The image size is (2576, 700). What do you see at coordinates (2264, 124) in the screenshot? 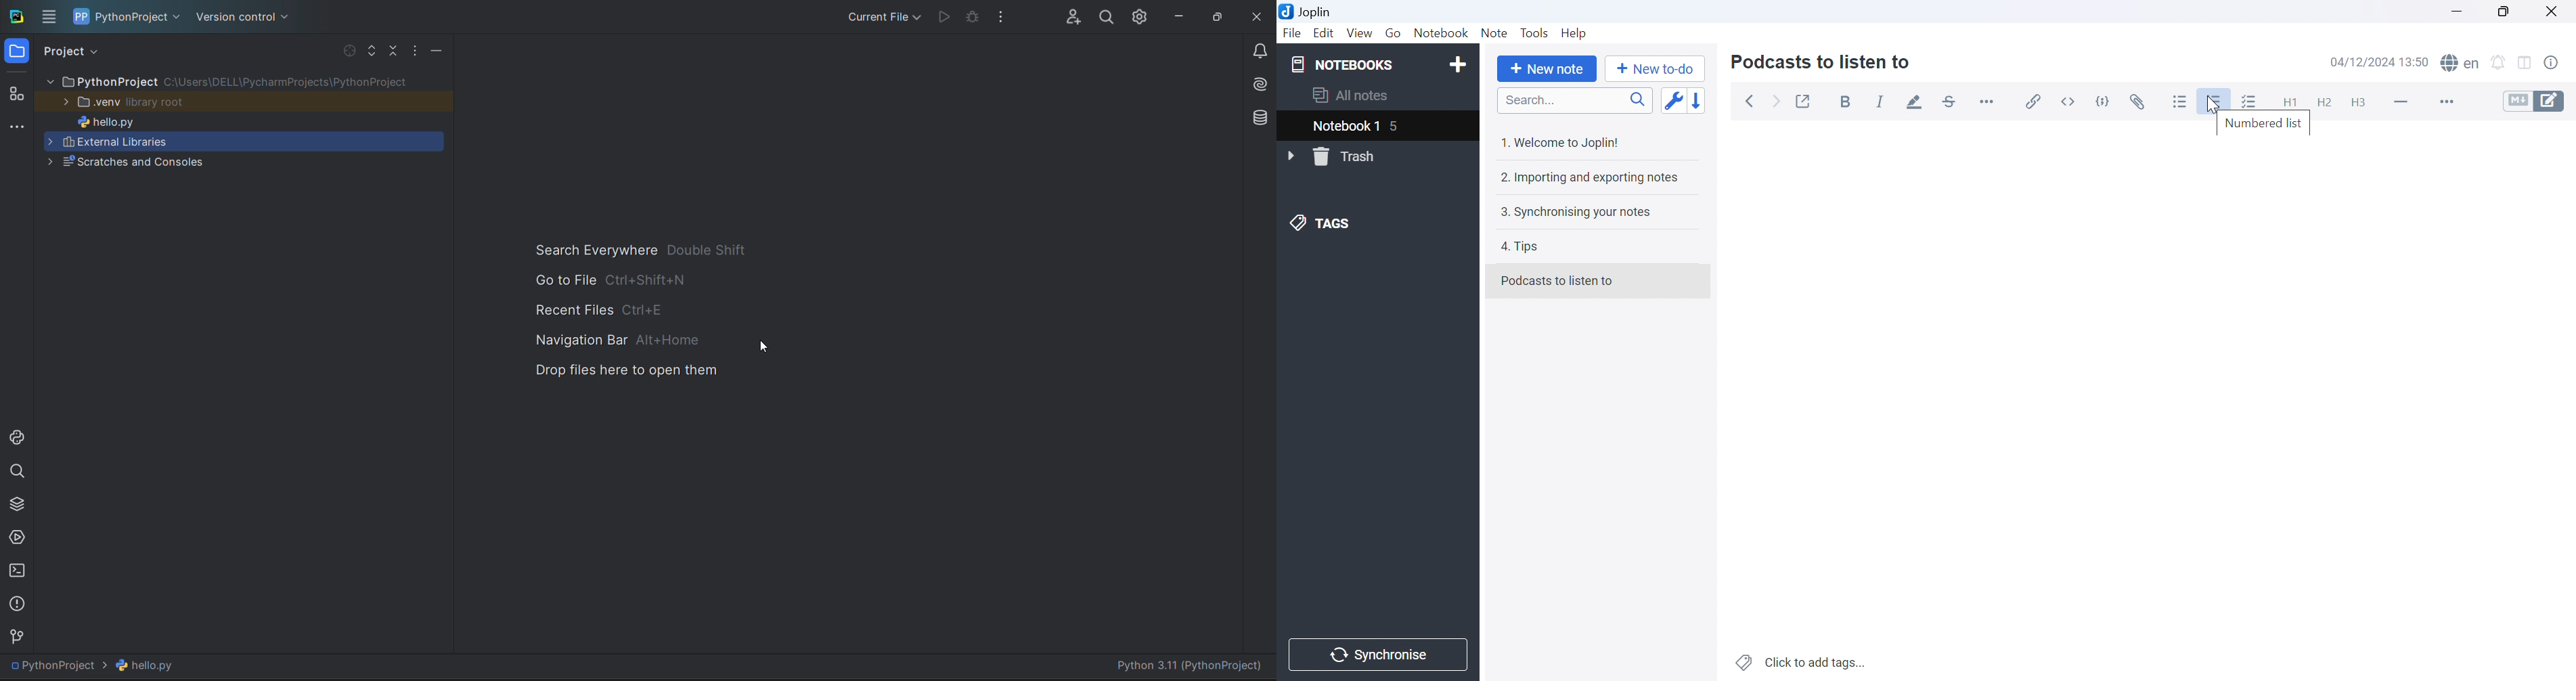
I see `Numbered list` at bounding box center [2264, 124].